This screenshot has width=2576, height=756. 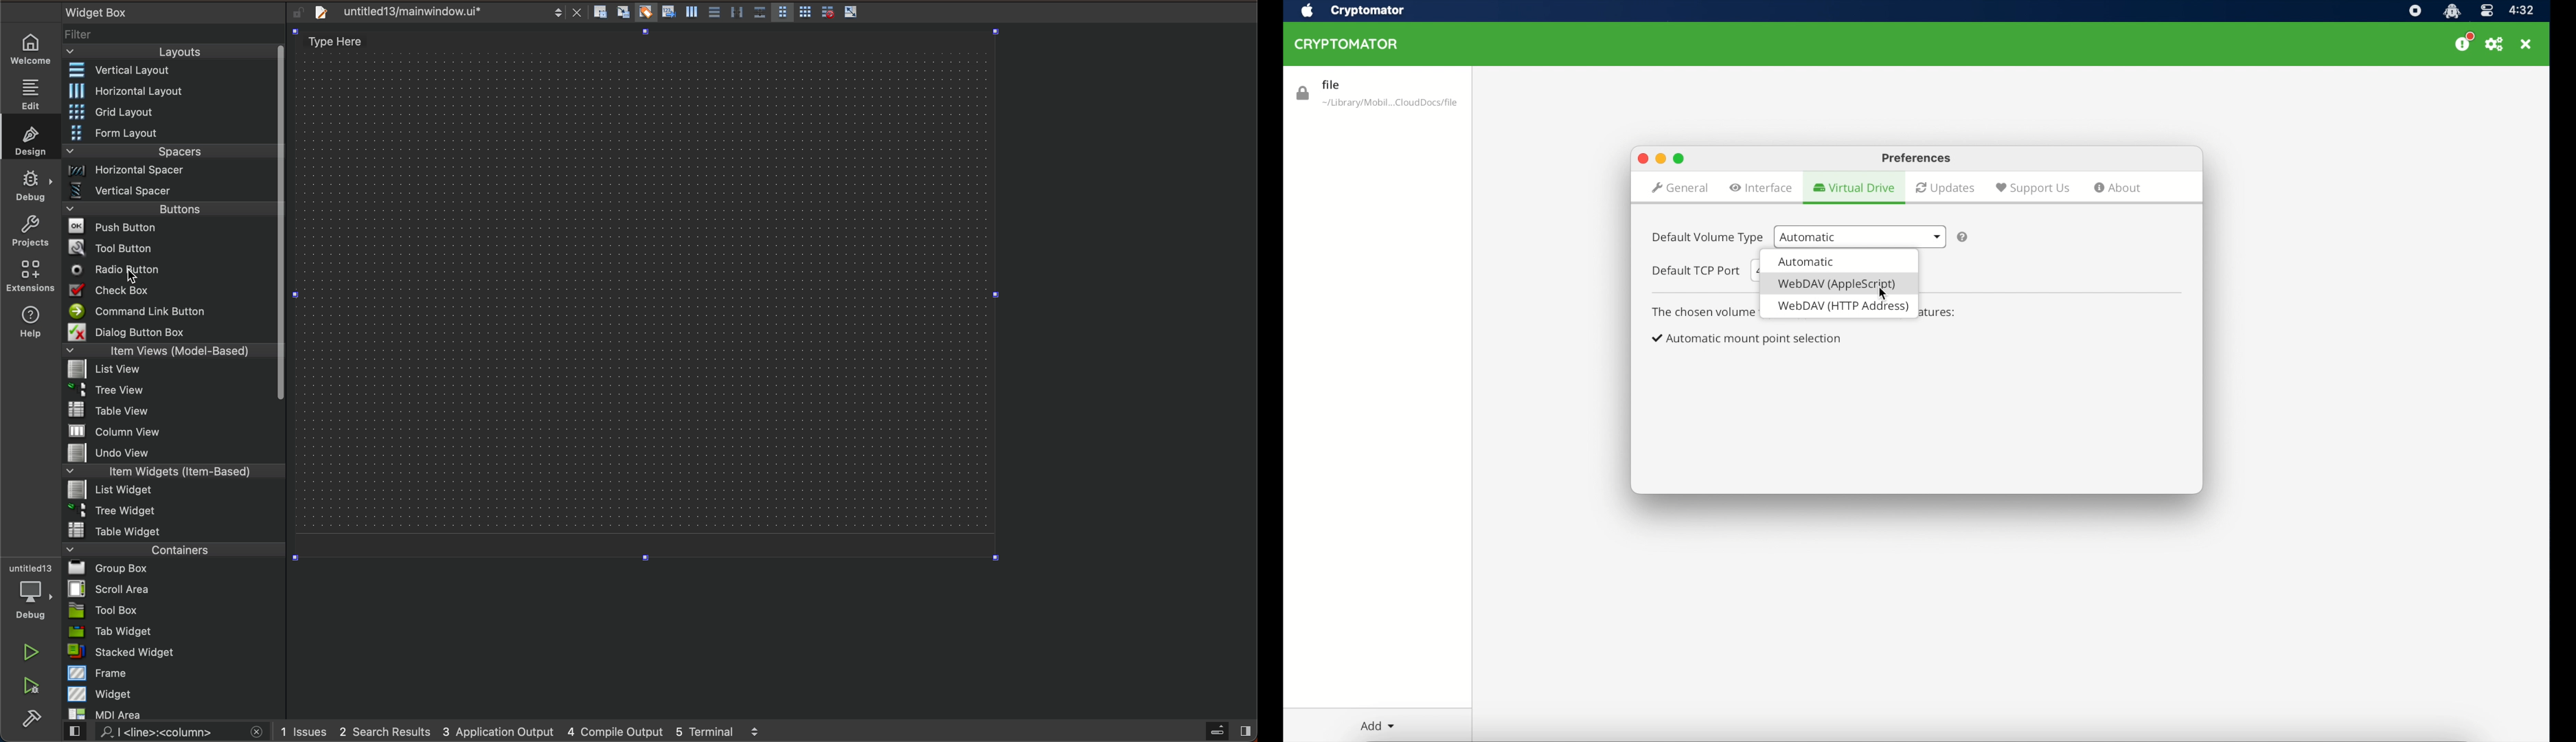 What do you see at coordinates (1696, 271) in the screenshot?
I see `default tcp port` at bounding box center [1696, 271].